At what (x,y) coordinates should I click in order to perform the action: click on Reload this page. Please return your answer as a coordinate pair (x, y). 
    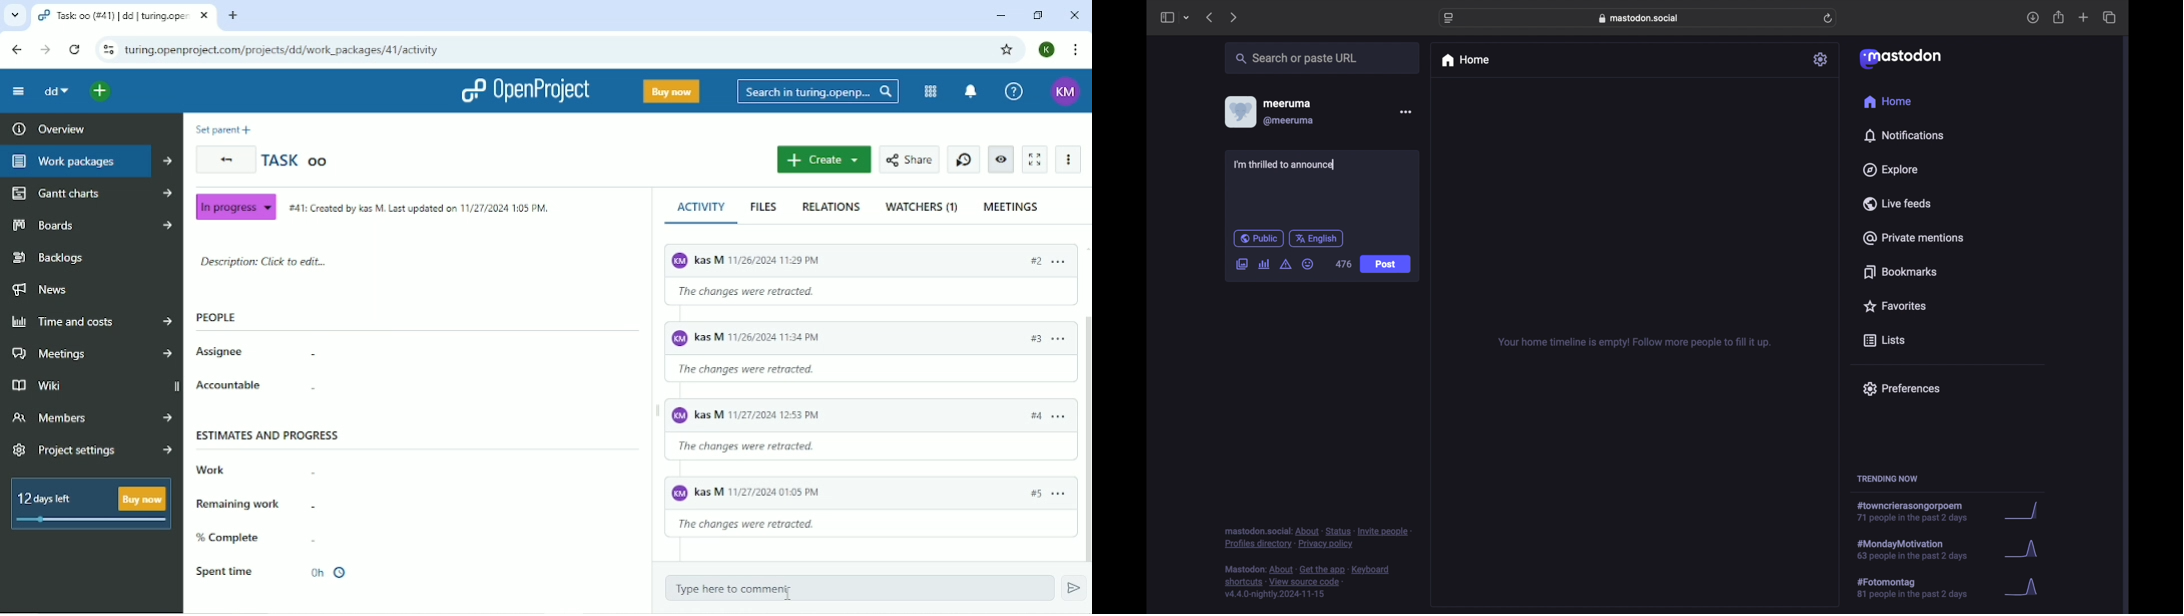
    Looking at the image, I should click on (76, 50).